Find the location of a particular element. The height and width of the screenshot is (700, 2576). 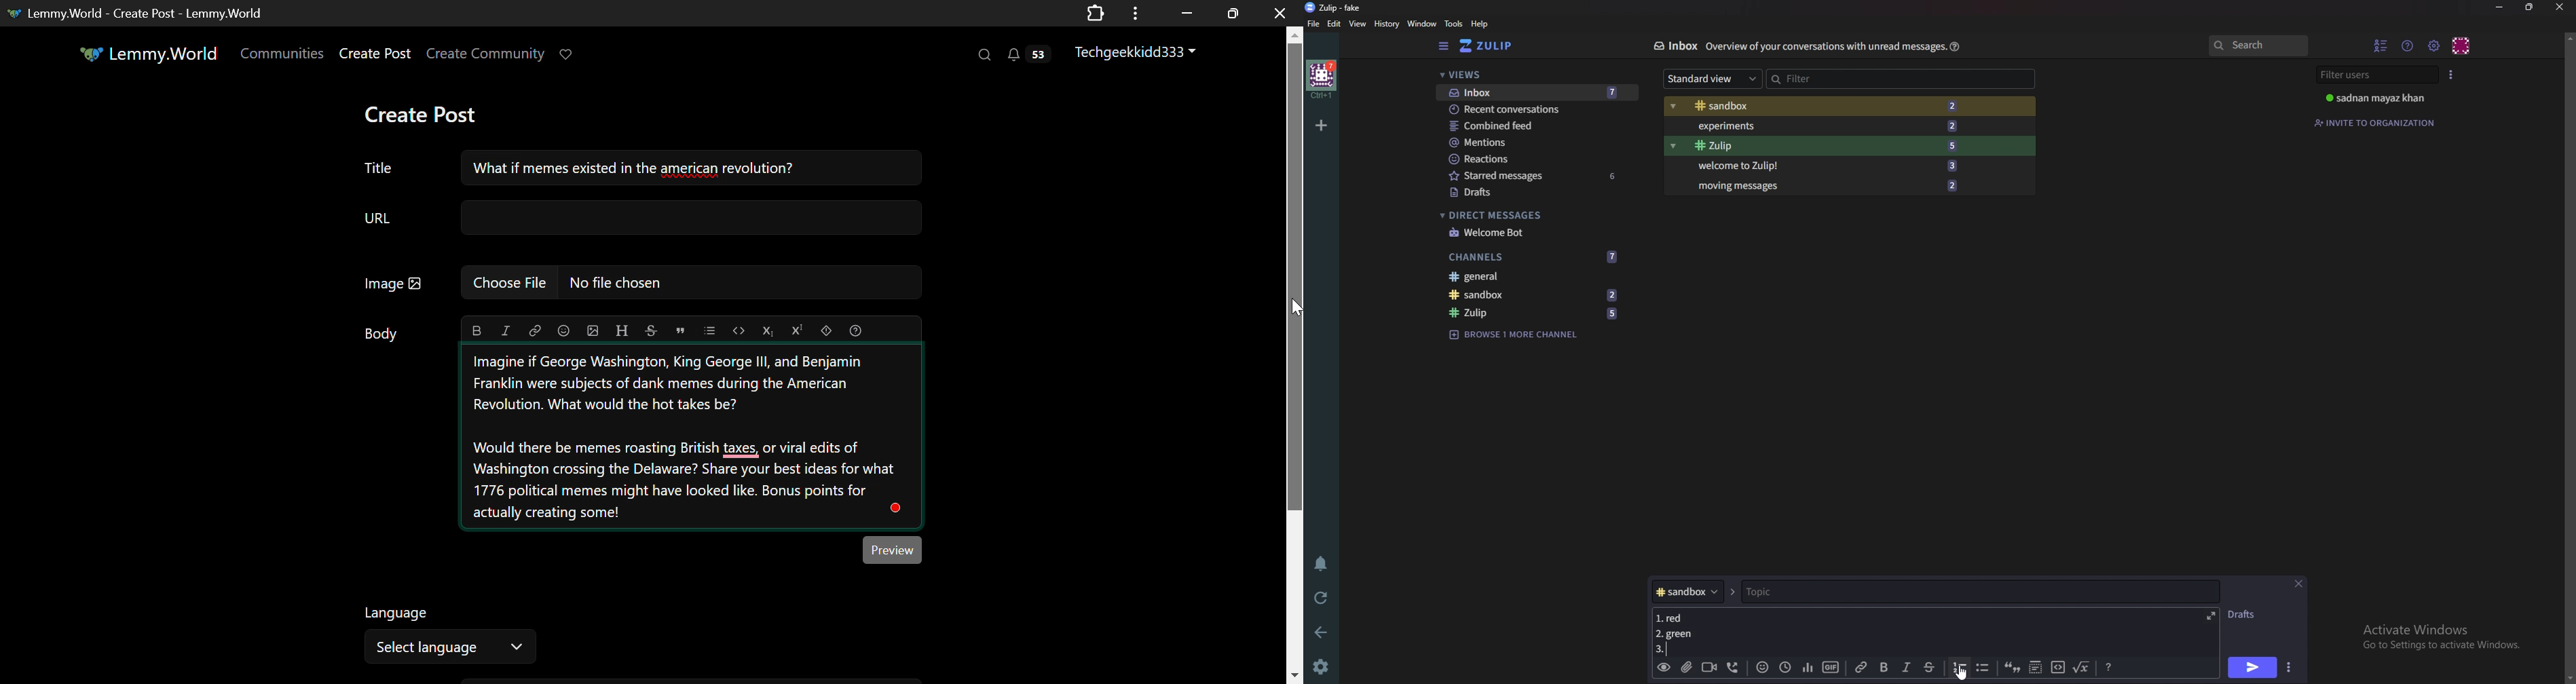

Restore Down is located at coordinates (1184, 13).